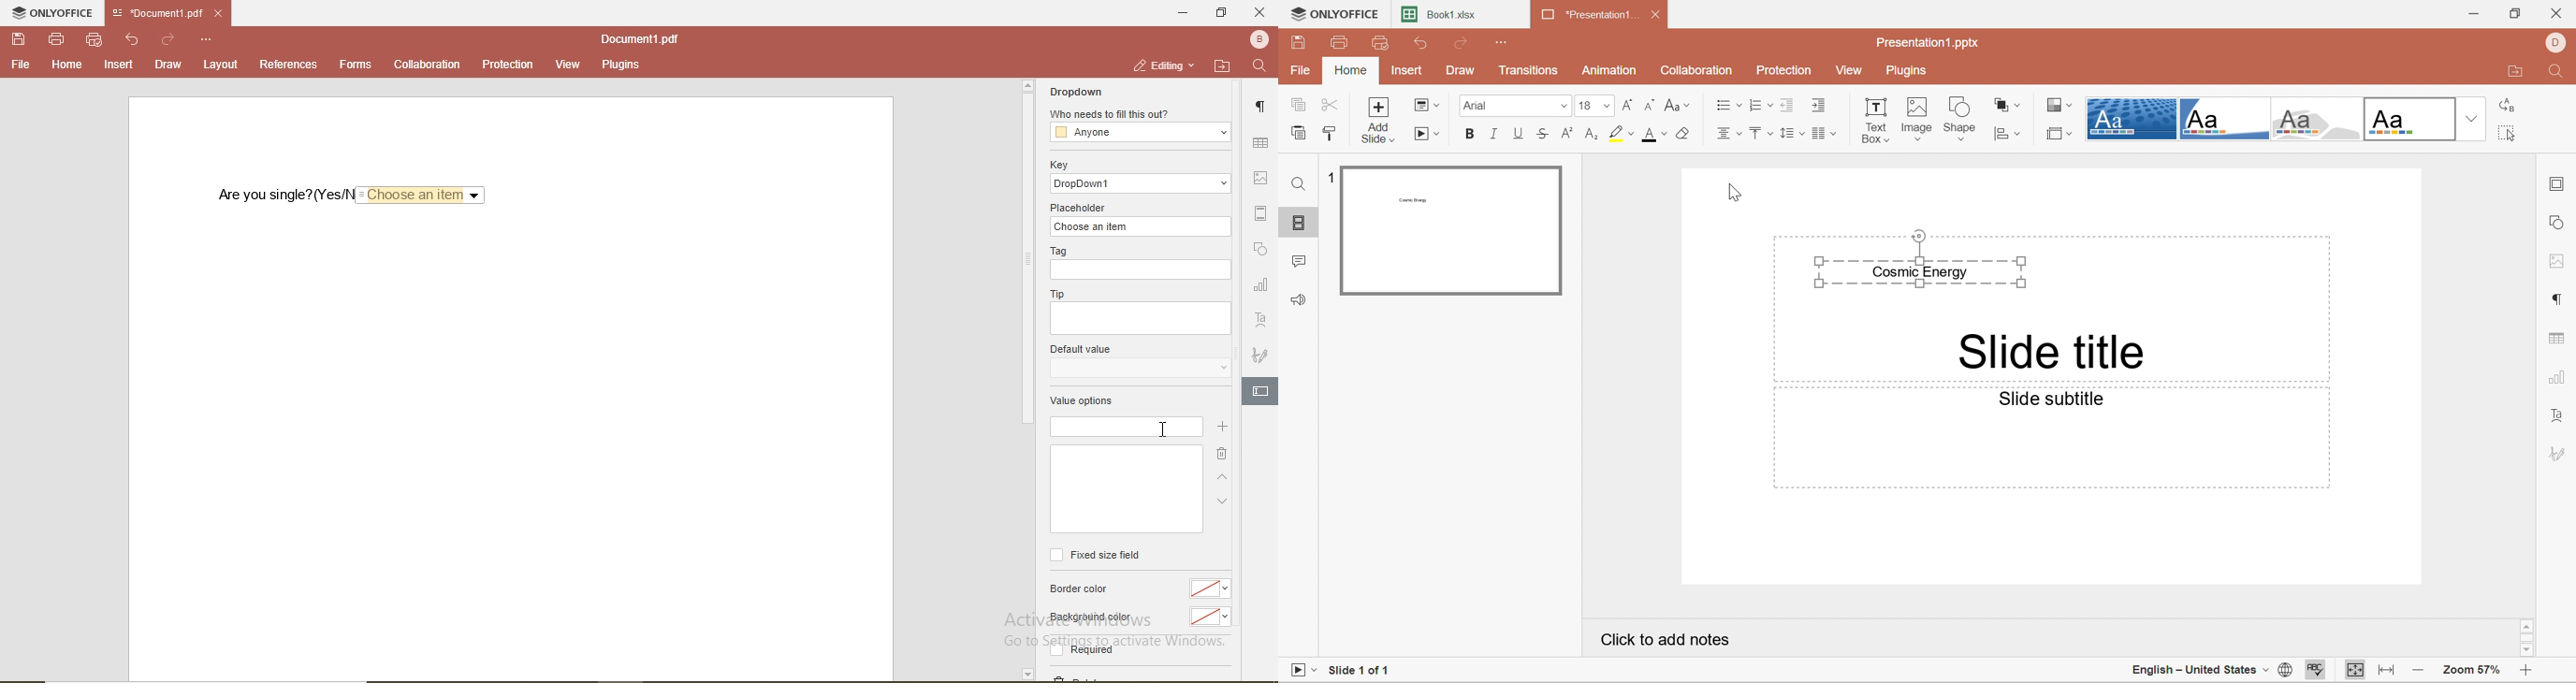 The image size is (2576, 700). I want to click on Click to add notes, so click(1666, 642).